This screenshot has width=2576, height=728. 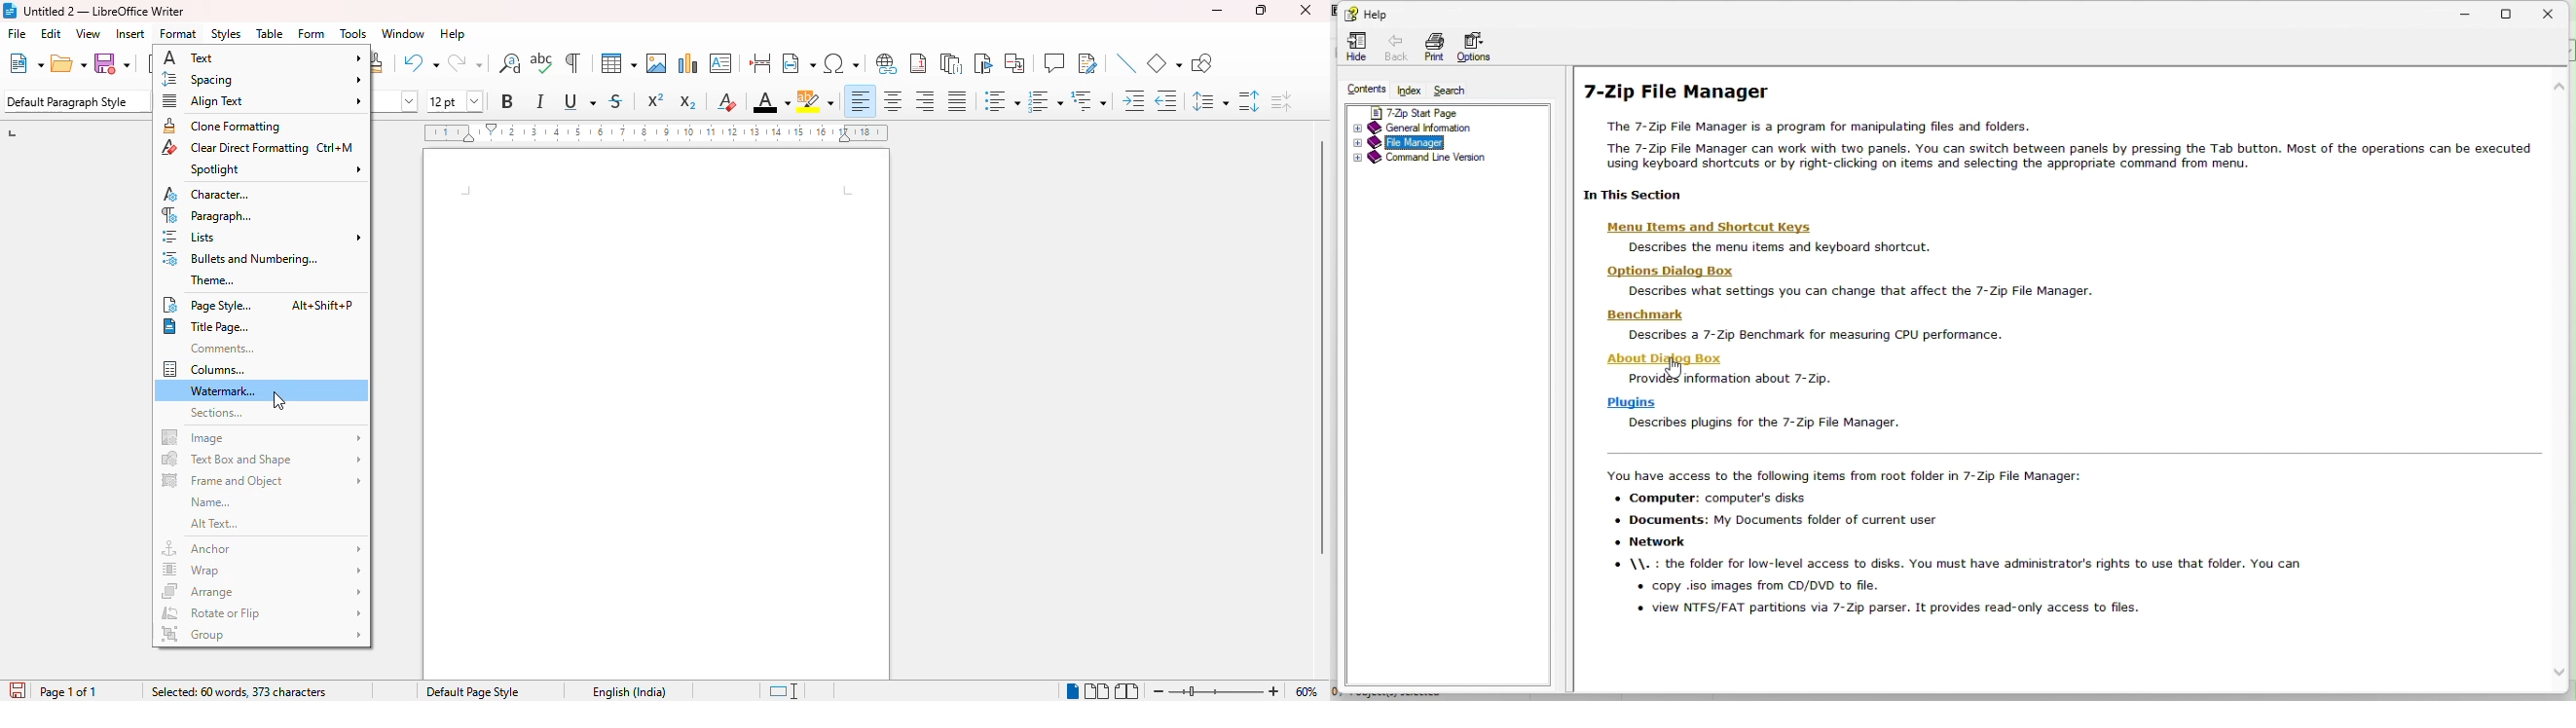 I want to click on page 1 of 1, so click(x=69, y=691).